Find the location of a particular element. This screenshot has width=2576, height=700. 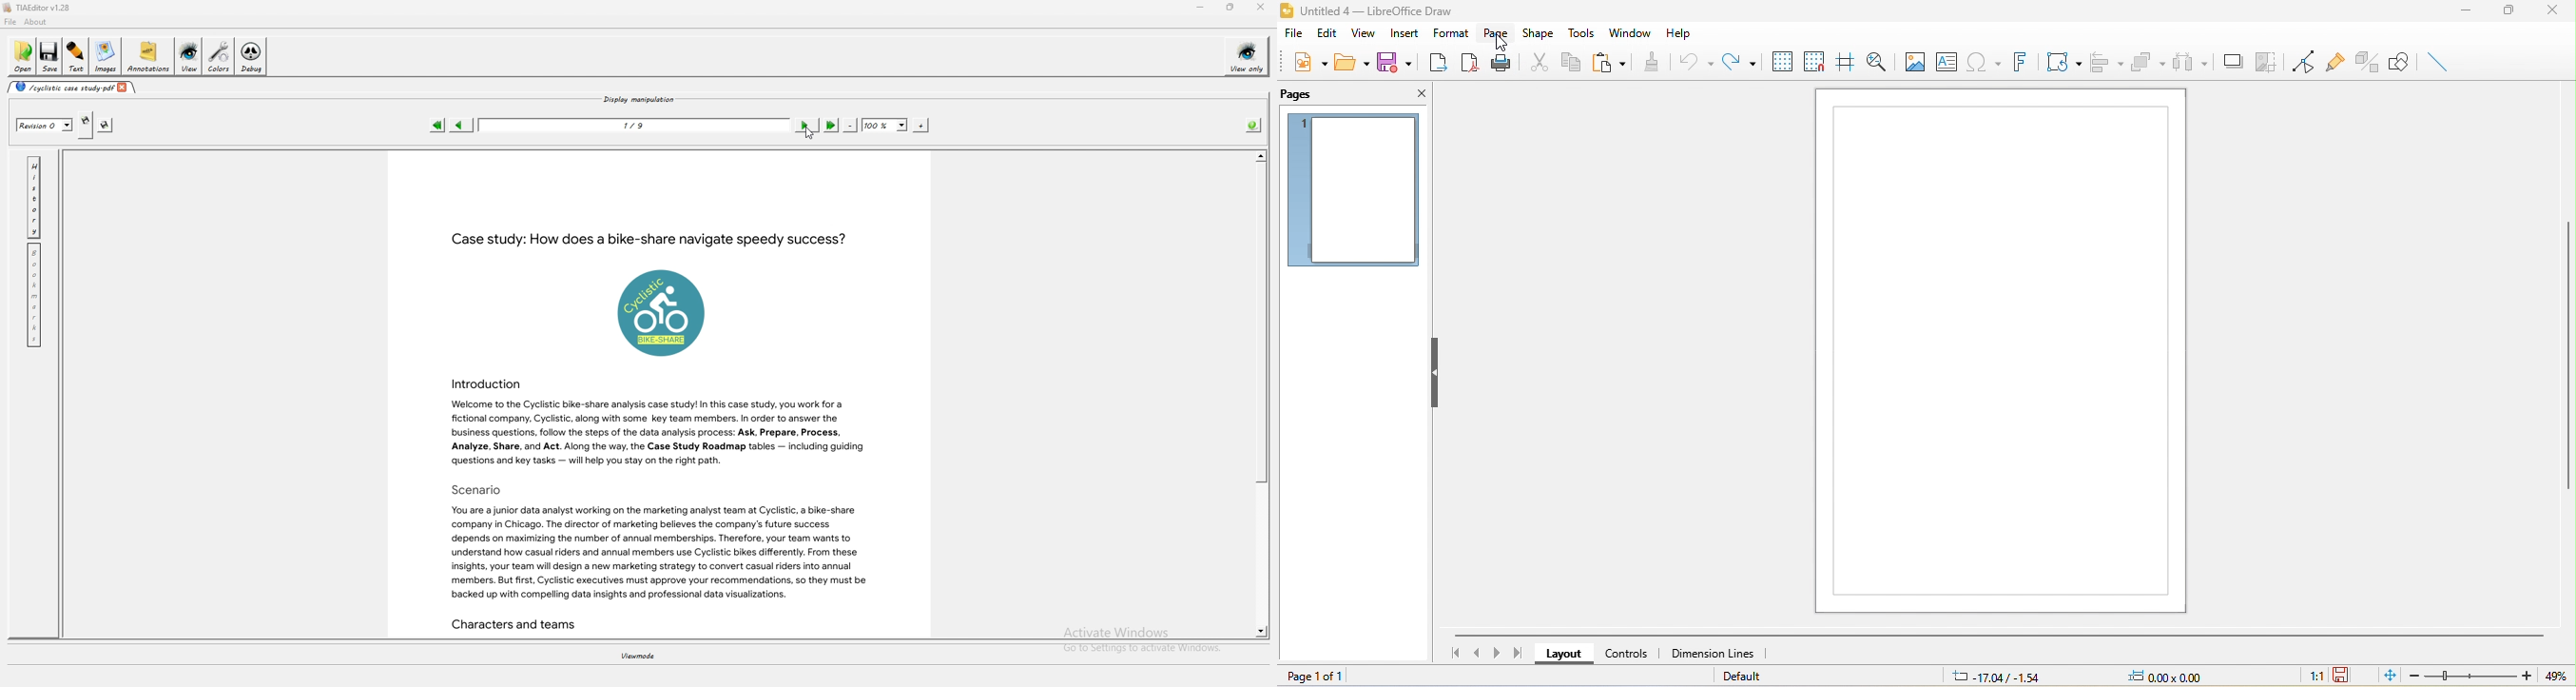

next page is located at coordinates (1494, 655).